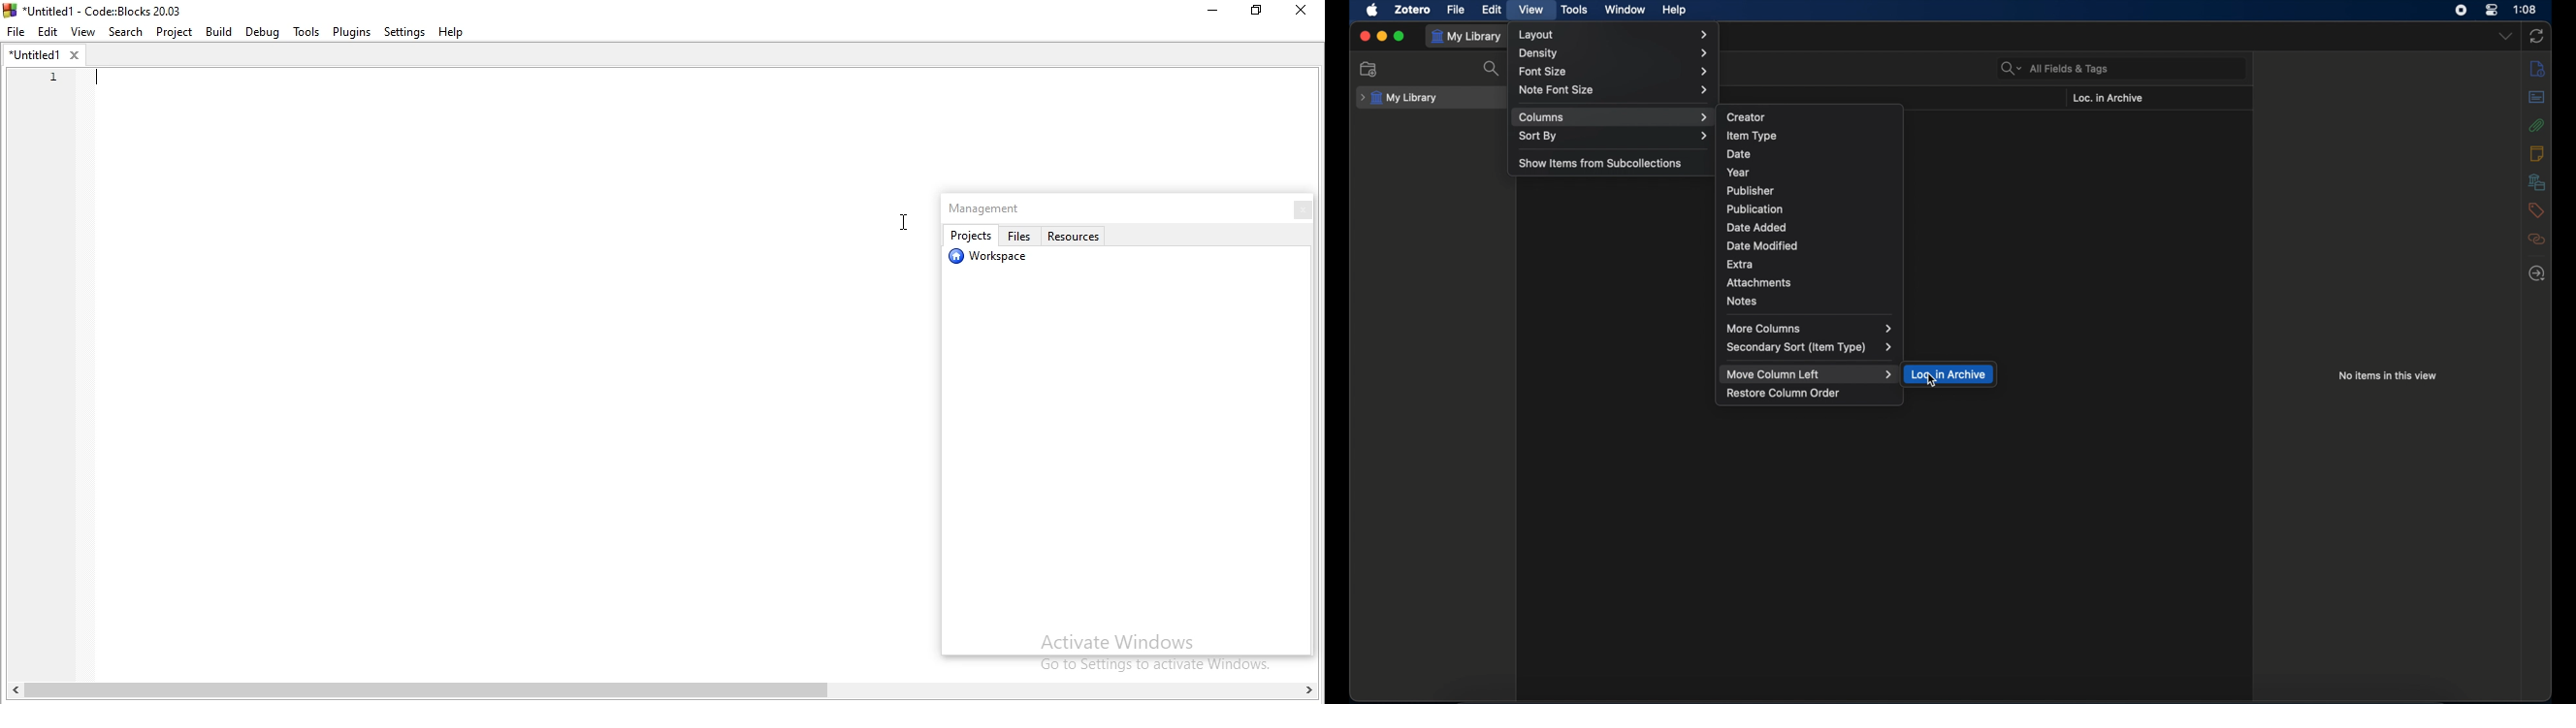 This screenshot has height=728, width=2576. What do you see at coordinates (900, 224) in the screenshot?
I see `cursor` at bounding box center [900, 224].